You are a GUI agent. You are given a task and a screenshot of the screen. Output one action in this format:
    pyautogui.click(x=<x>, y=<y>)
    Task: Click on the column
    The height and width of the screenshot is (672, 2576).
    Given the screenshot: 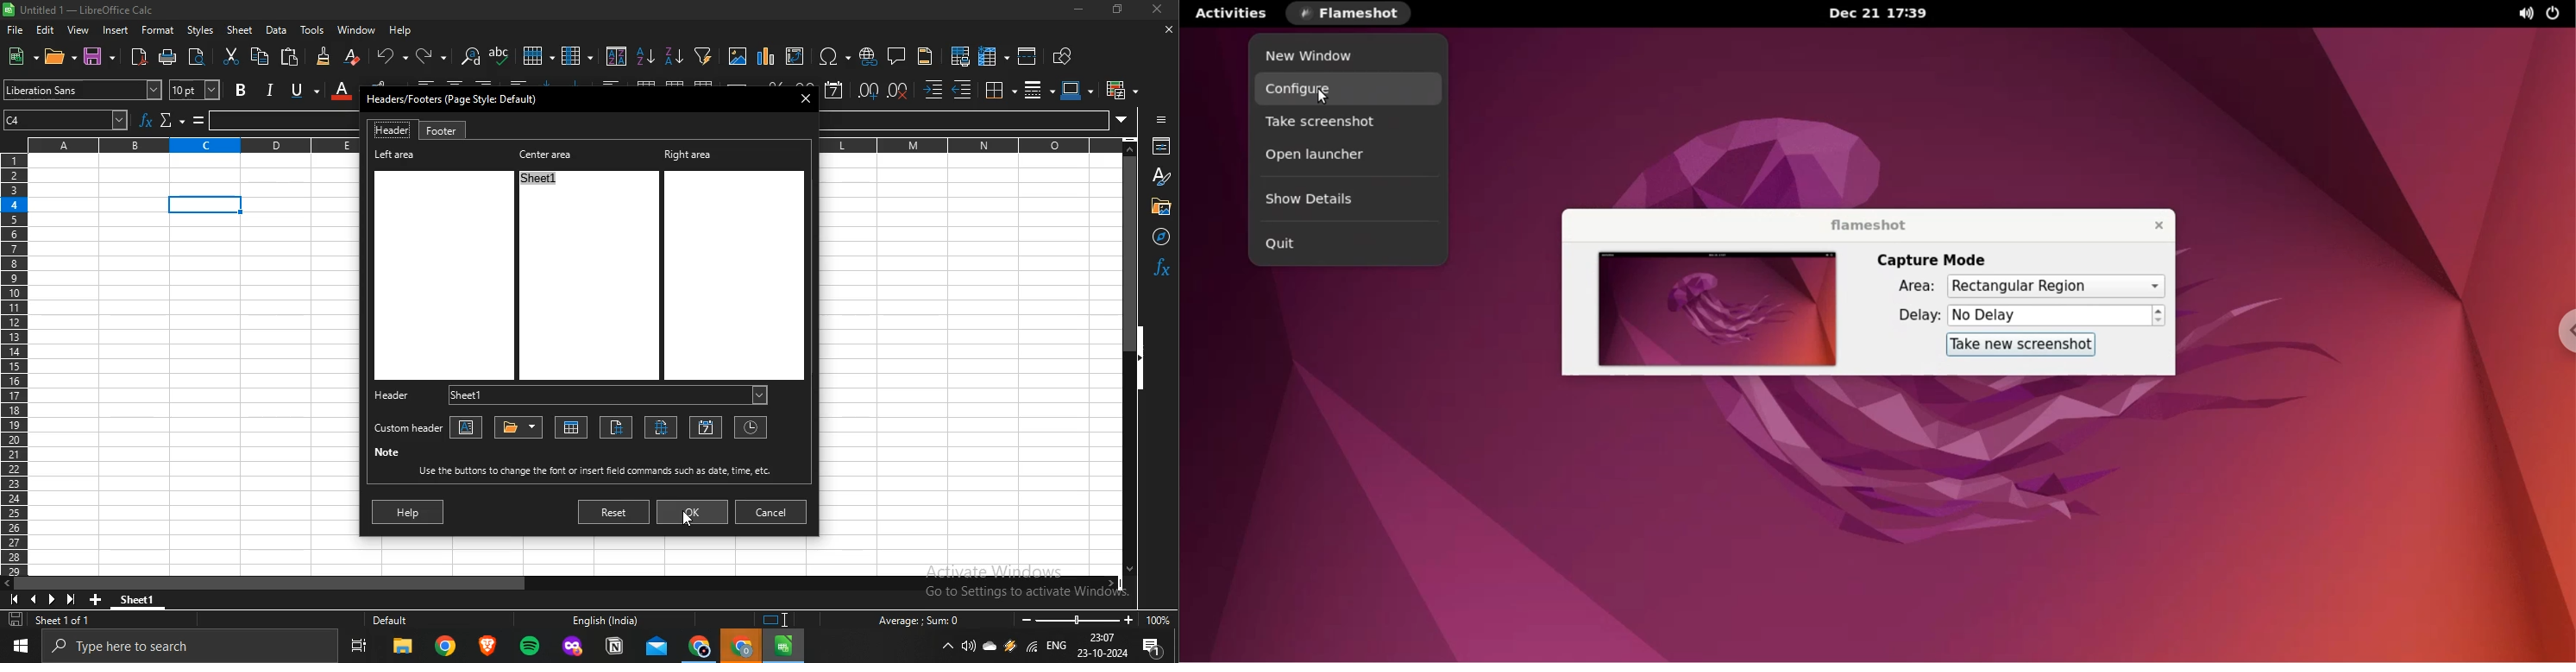 What is the action you would take?
    pyautogui.click(x=576, y=56)
    